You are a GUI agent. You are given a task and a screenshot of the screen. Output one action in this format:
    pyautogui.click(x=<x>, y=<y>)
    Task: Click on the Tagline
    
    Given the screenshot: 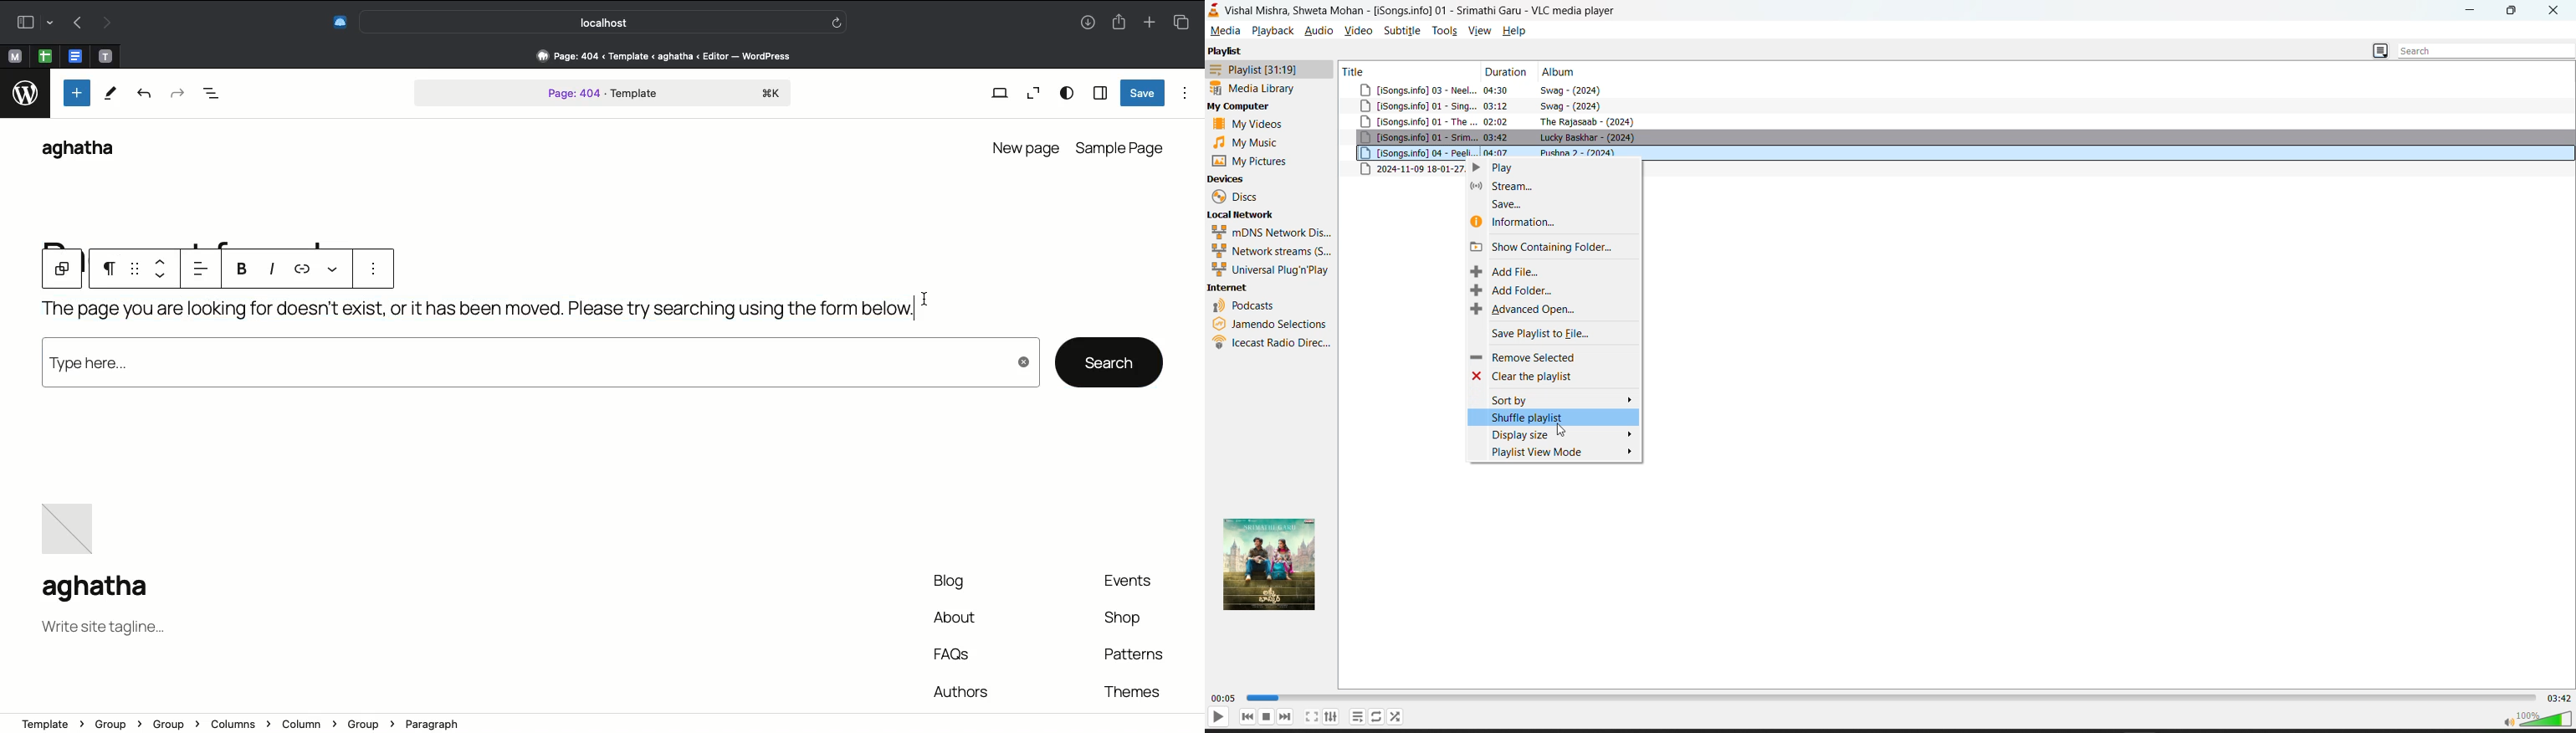 What is the action you would take?
    pyautogui.click(x=103, y=630)
    